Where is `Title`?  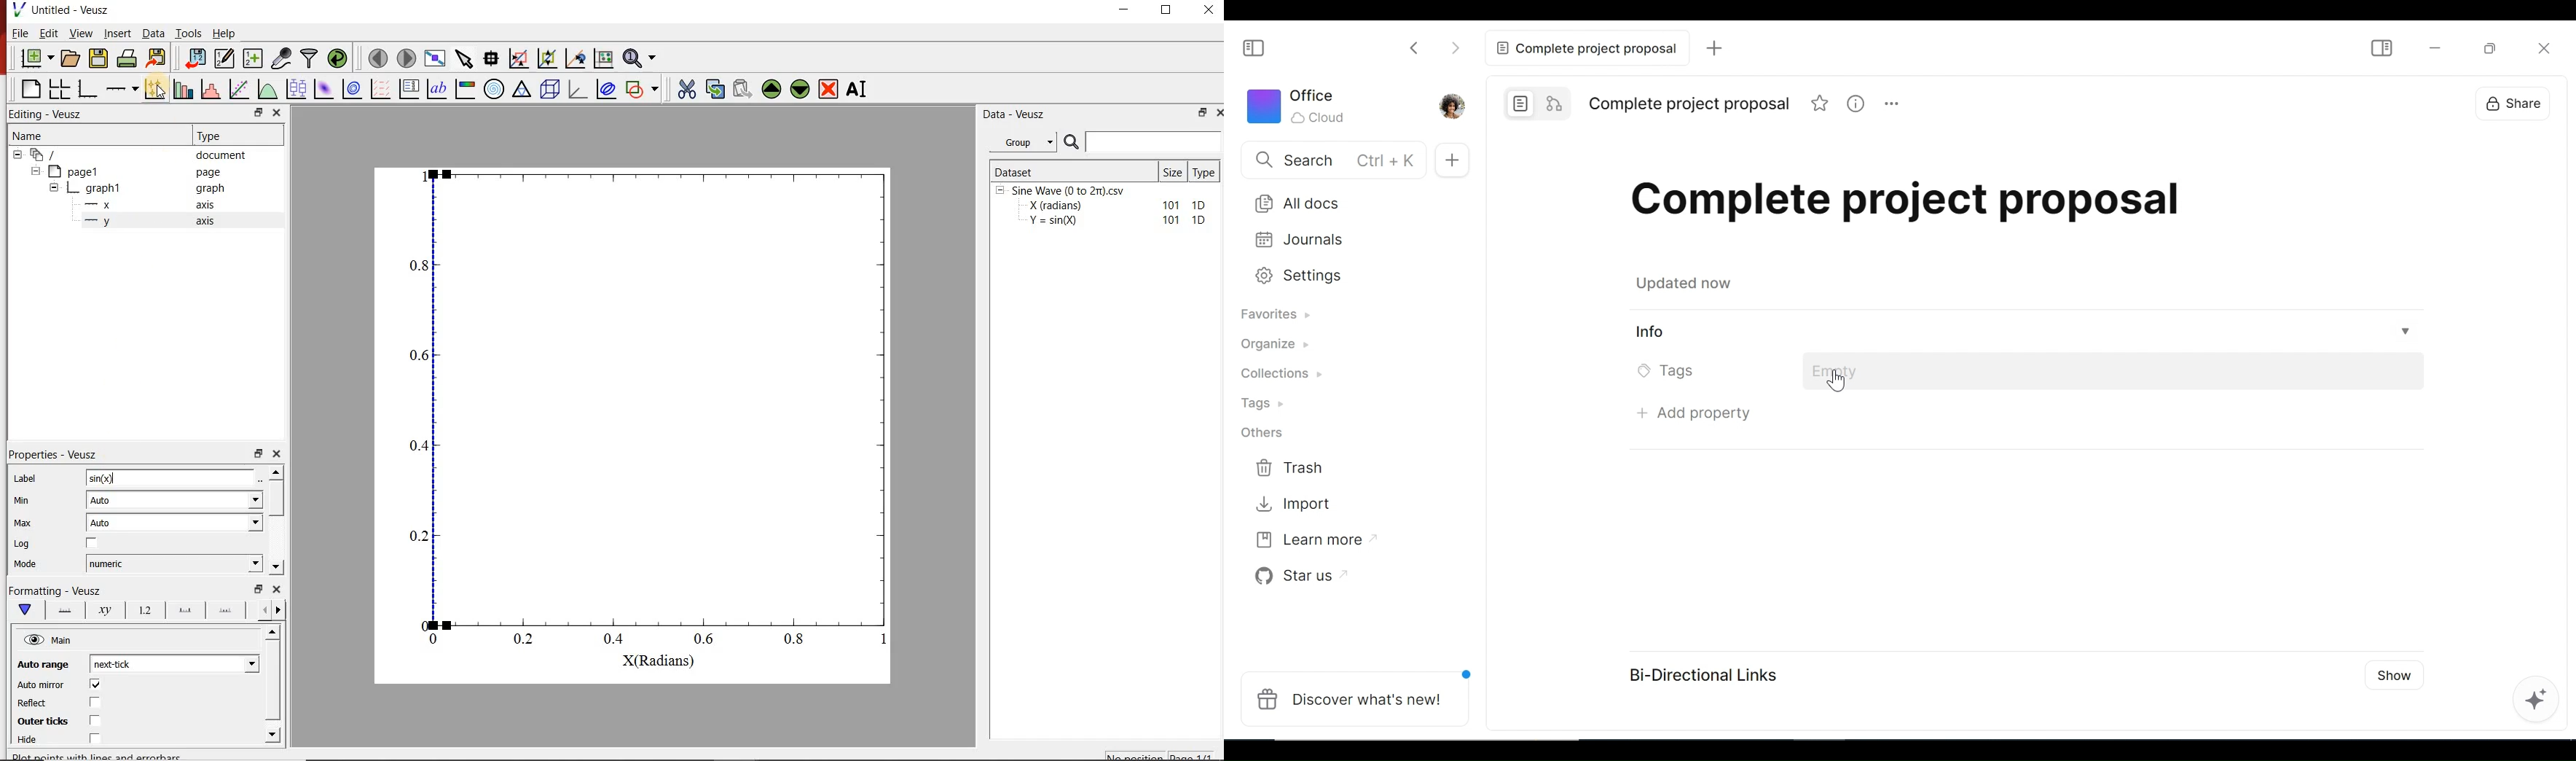 Title is located at coordinates (1908, 199).